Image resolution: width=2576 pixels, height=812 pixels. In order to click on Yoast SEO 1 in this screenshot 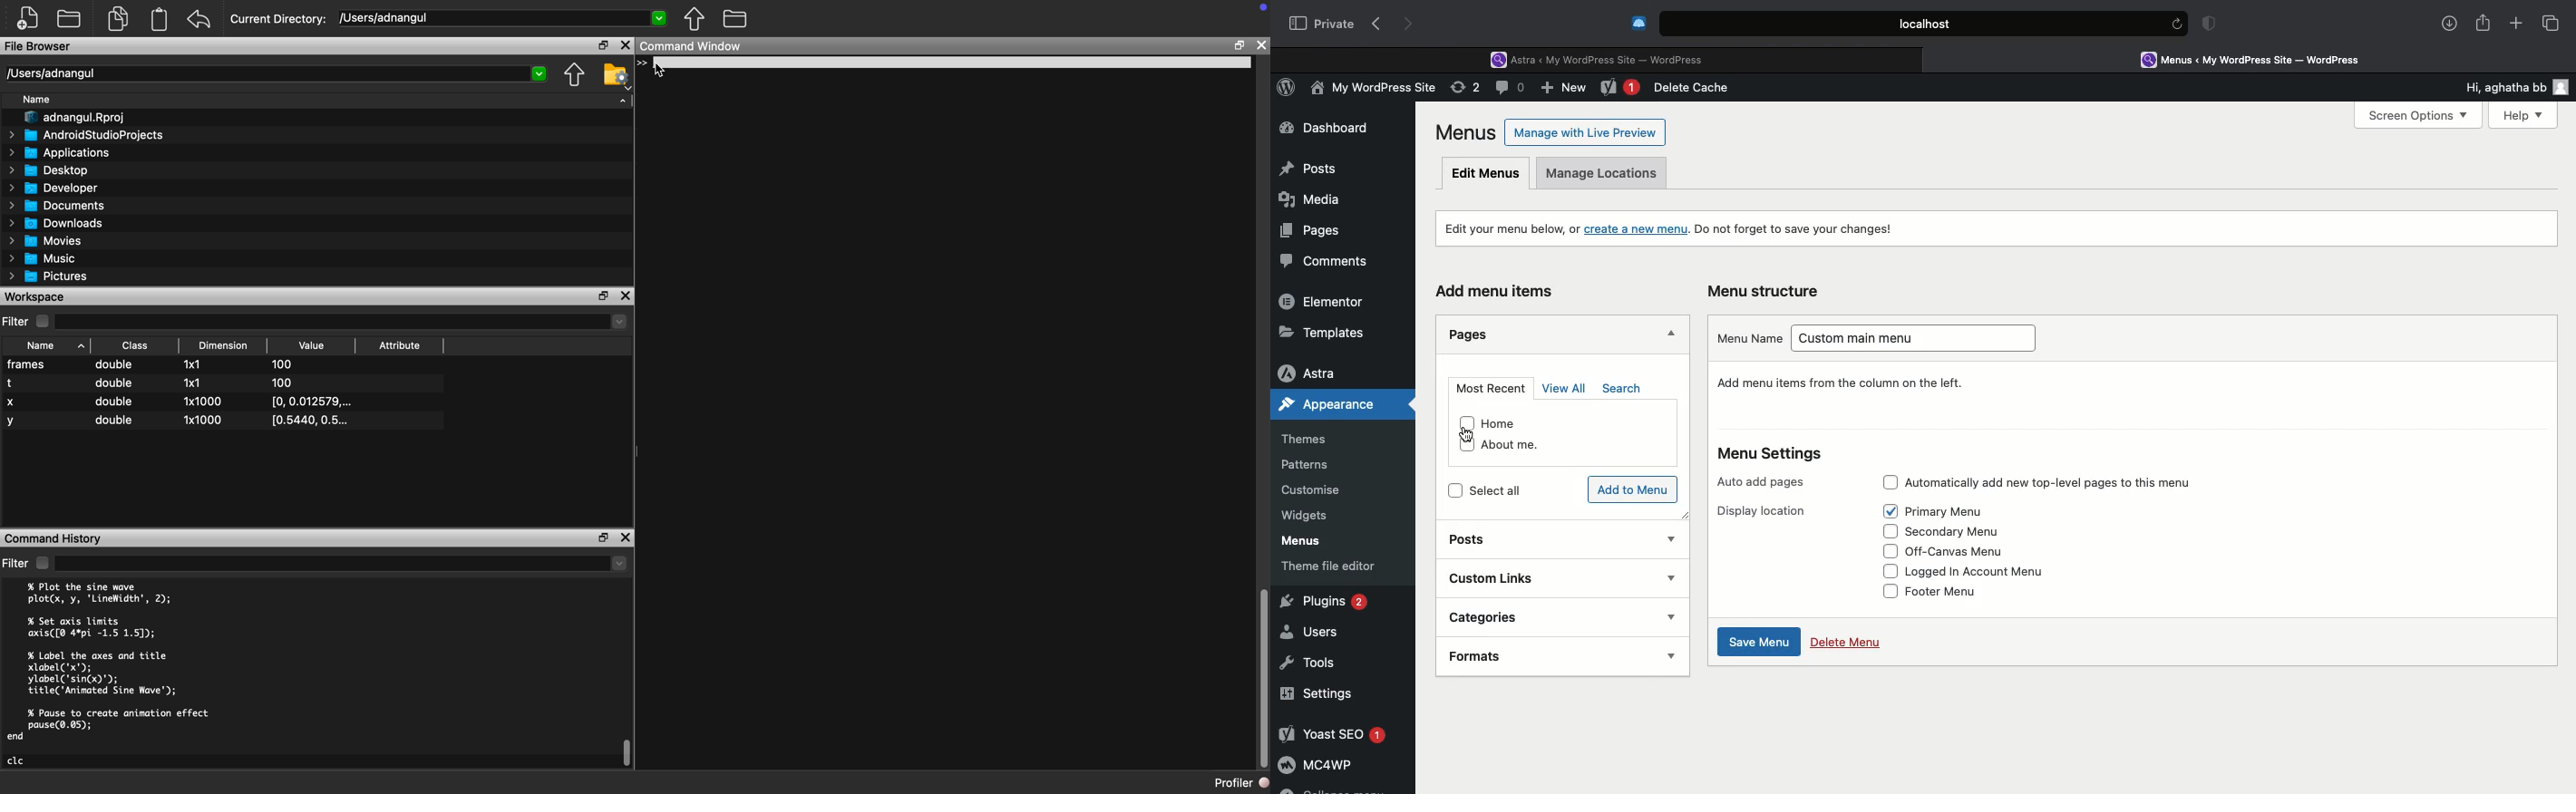, I will do `click(1331, 733)`.